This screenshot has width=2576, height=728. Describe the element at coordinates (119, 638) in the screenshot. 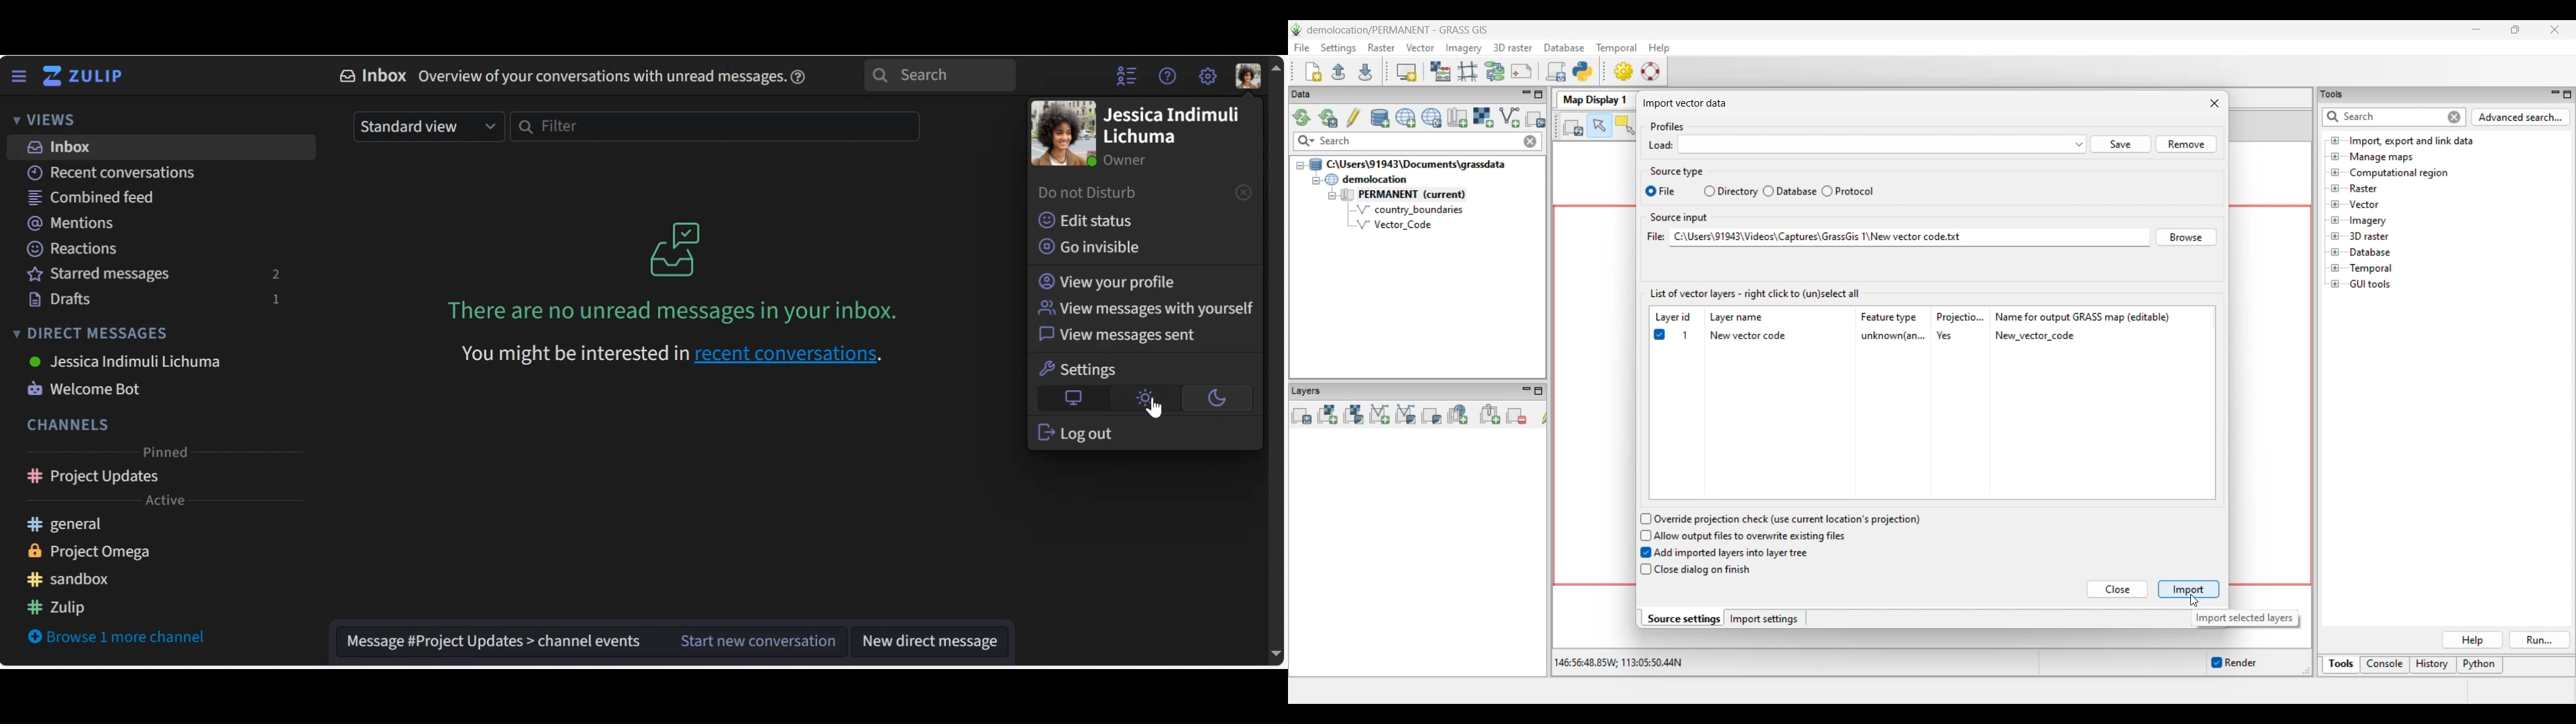

I see `Browse 1 more channel` at that location.